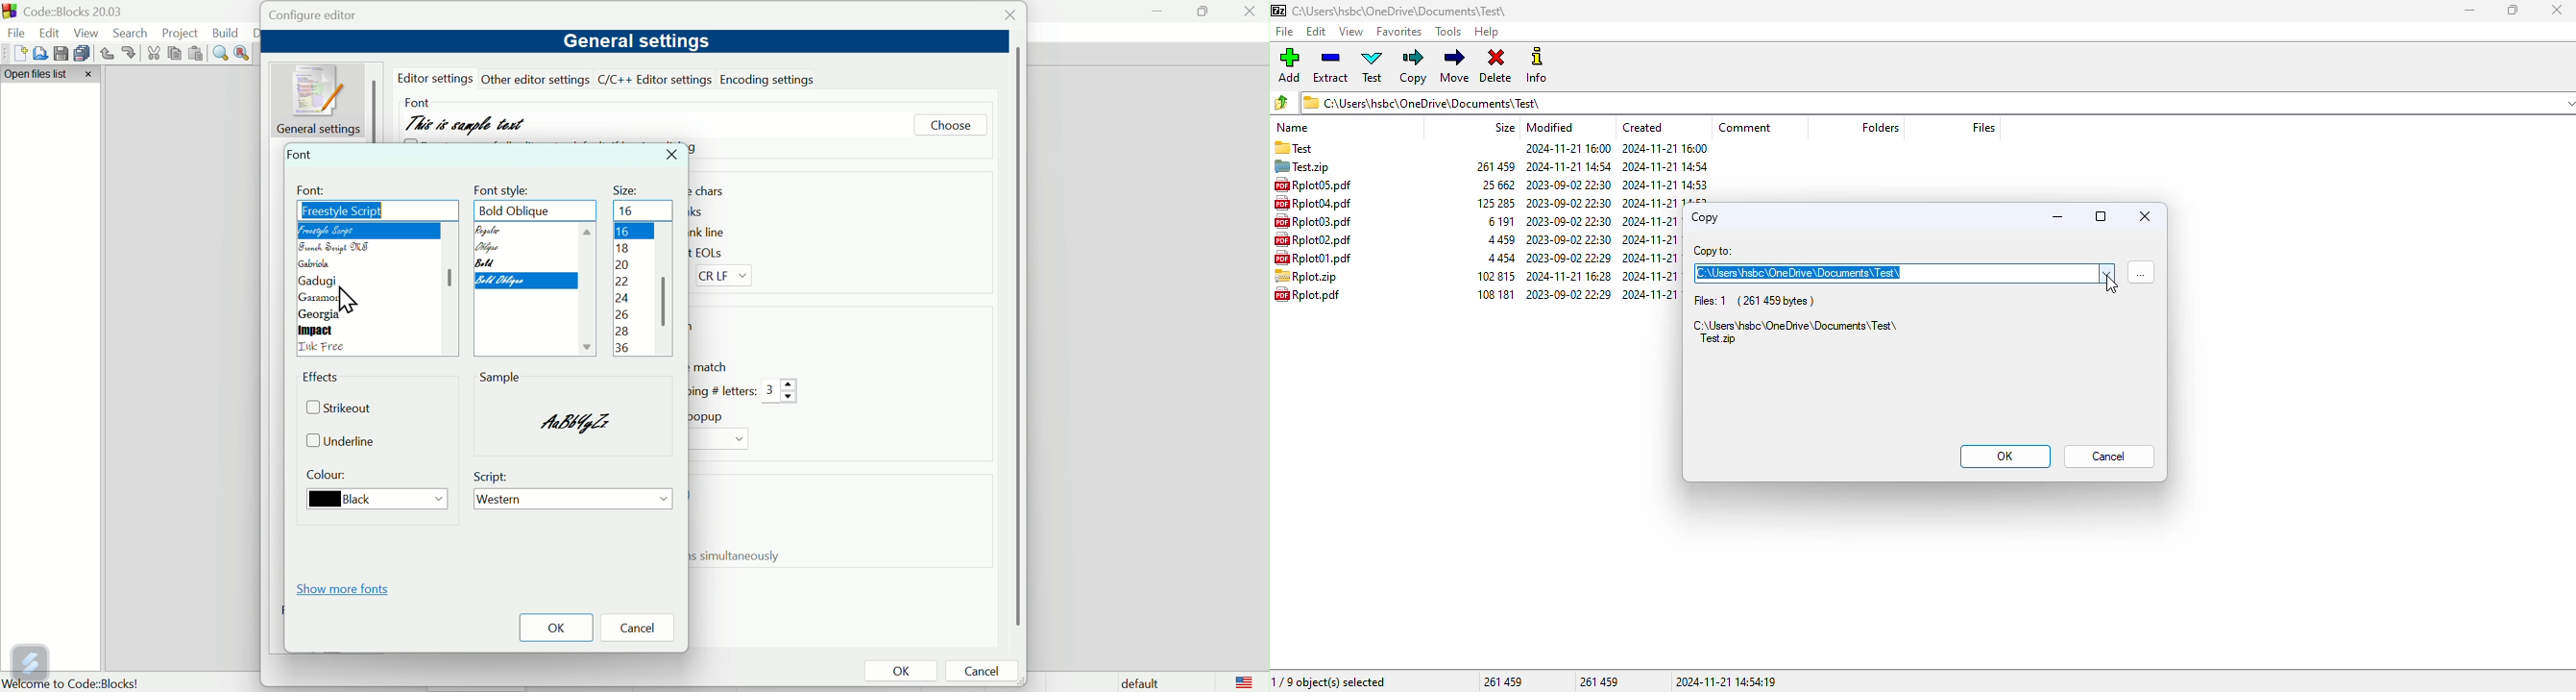 The image size is (2576, 700). I want to click on Gabriola, so click(320, 263).